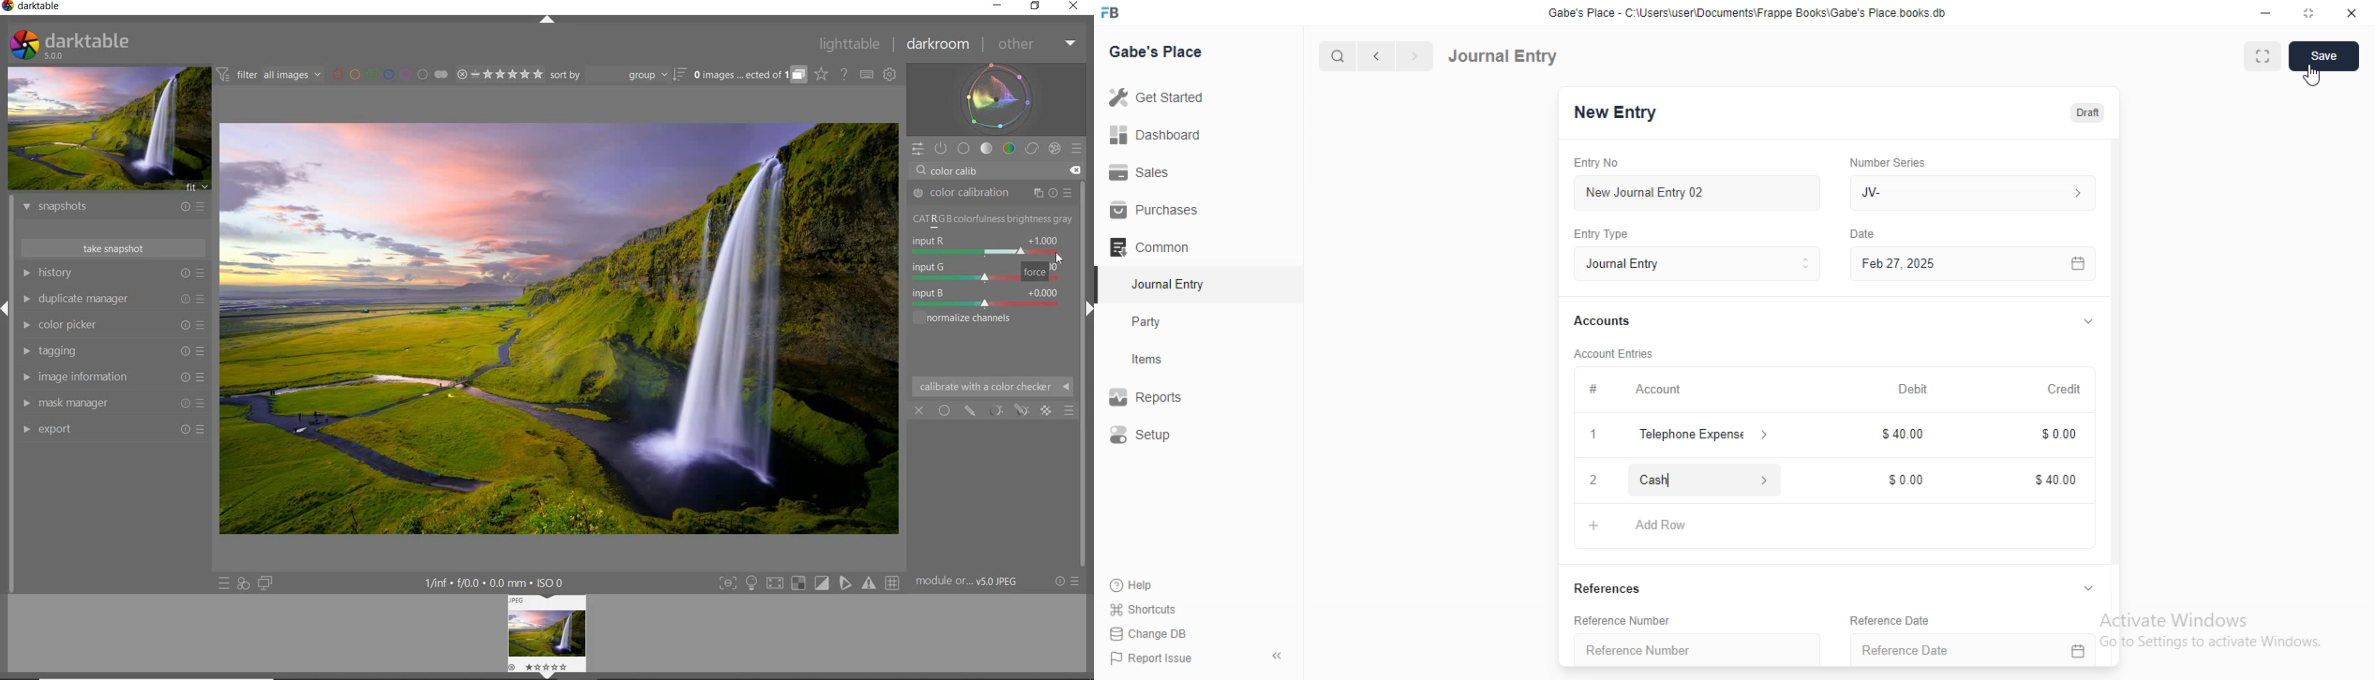 This screenshot has height=700, width=2380. I want to click on Help, so click(1130, 585).